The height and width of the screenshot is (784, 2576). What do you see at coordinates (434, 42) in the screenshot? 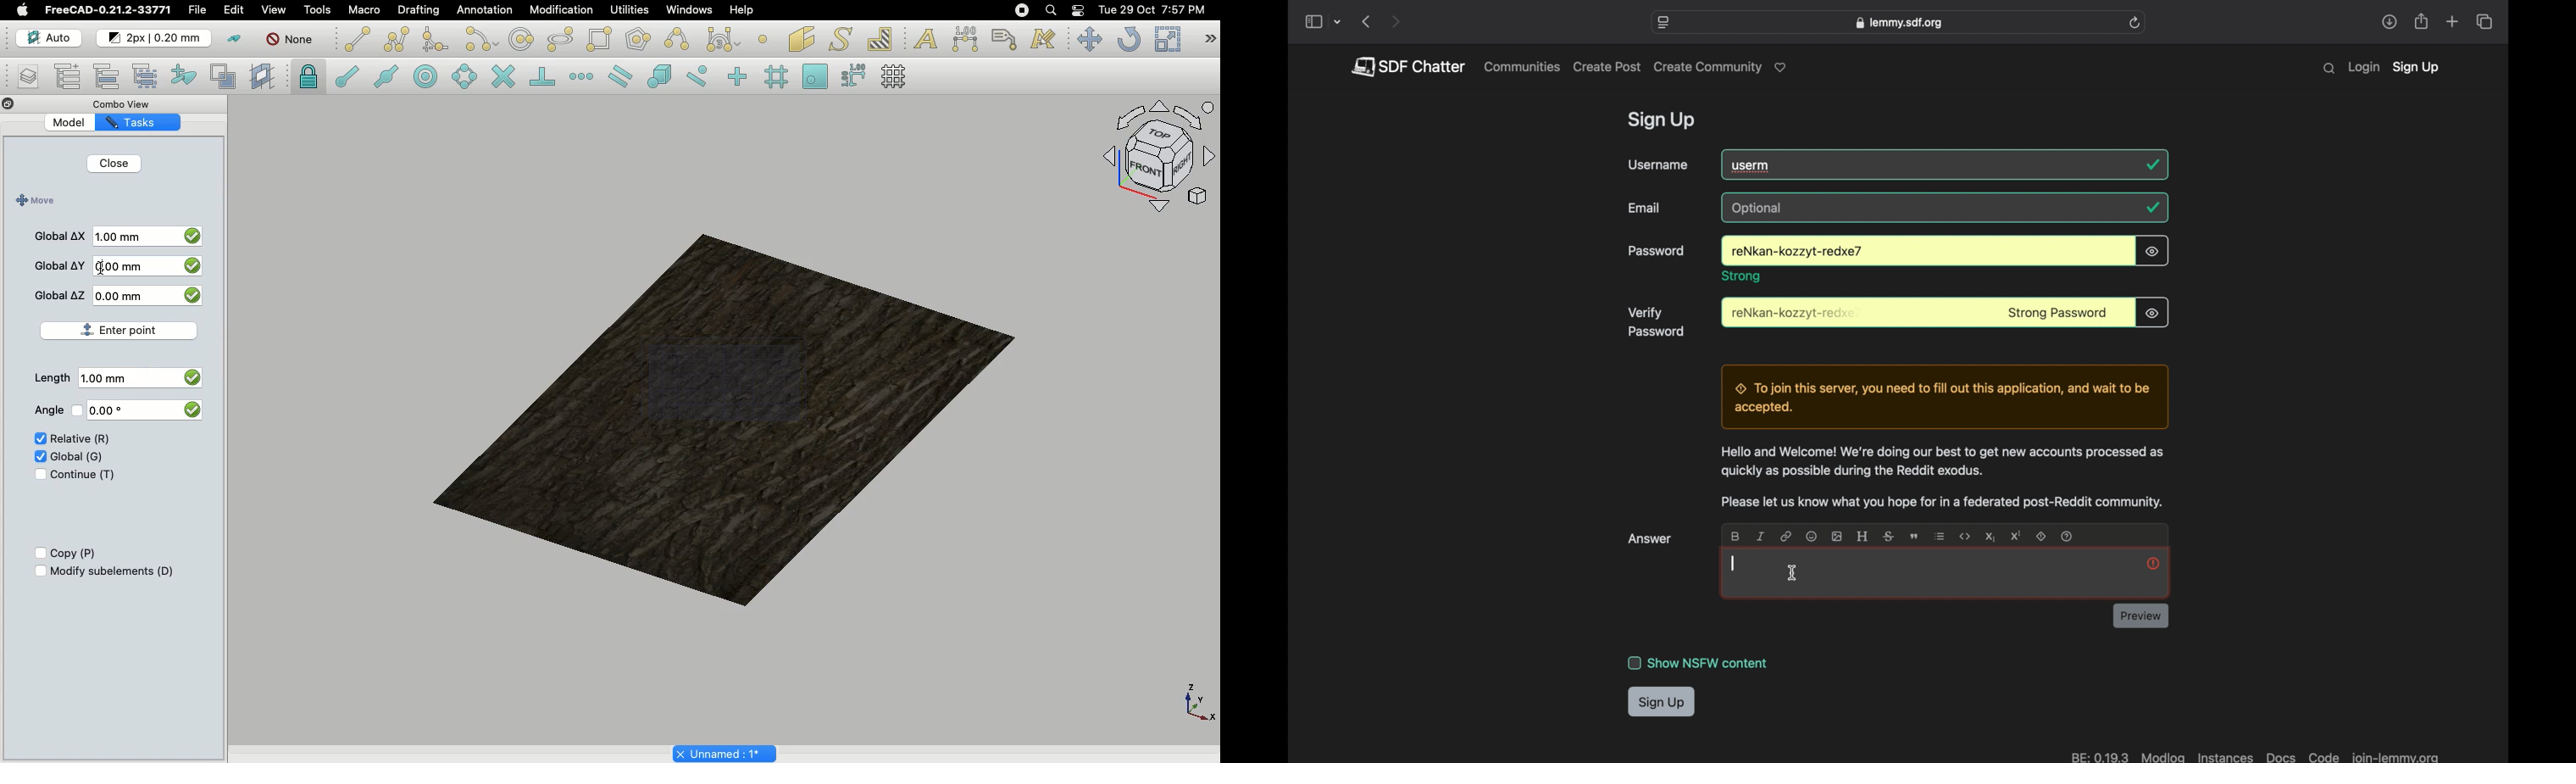
I see `Fillet` at bounding box center [434, 42].